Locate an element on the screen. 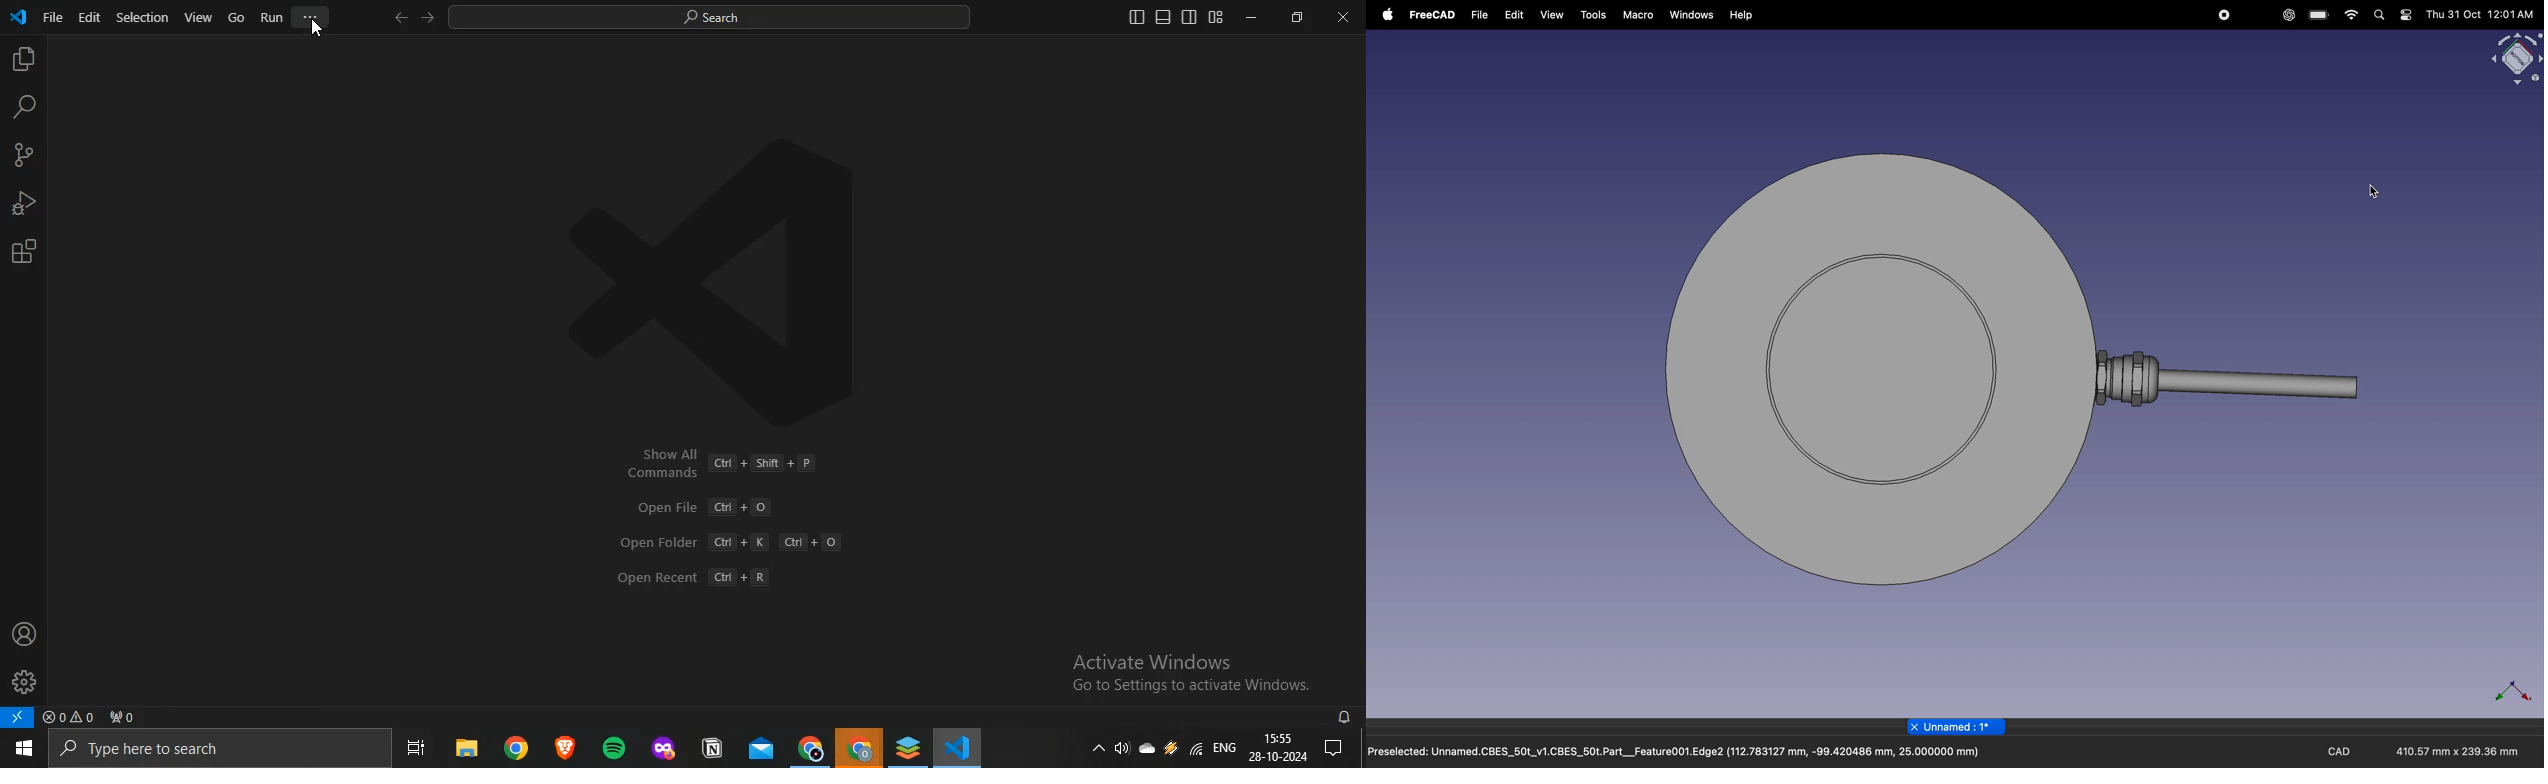 Image resolution: width=2548 pixels, height=784 pixels. close is located at coordinates (1343, 17).